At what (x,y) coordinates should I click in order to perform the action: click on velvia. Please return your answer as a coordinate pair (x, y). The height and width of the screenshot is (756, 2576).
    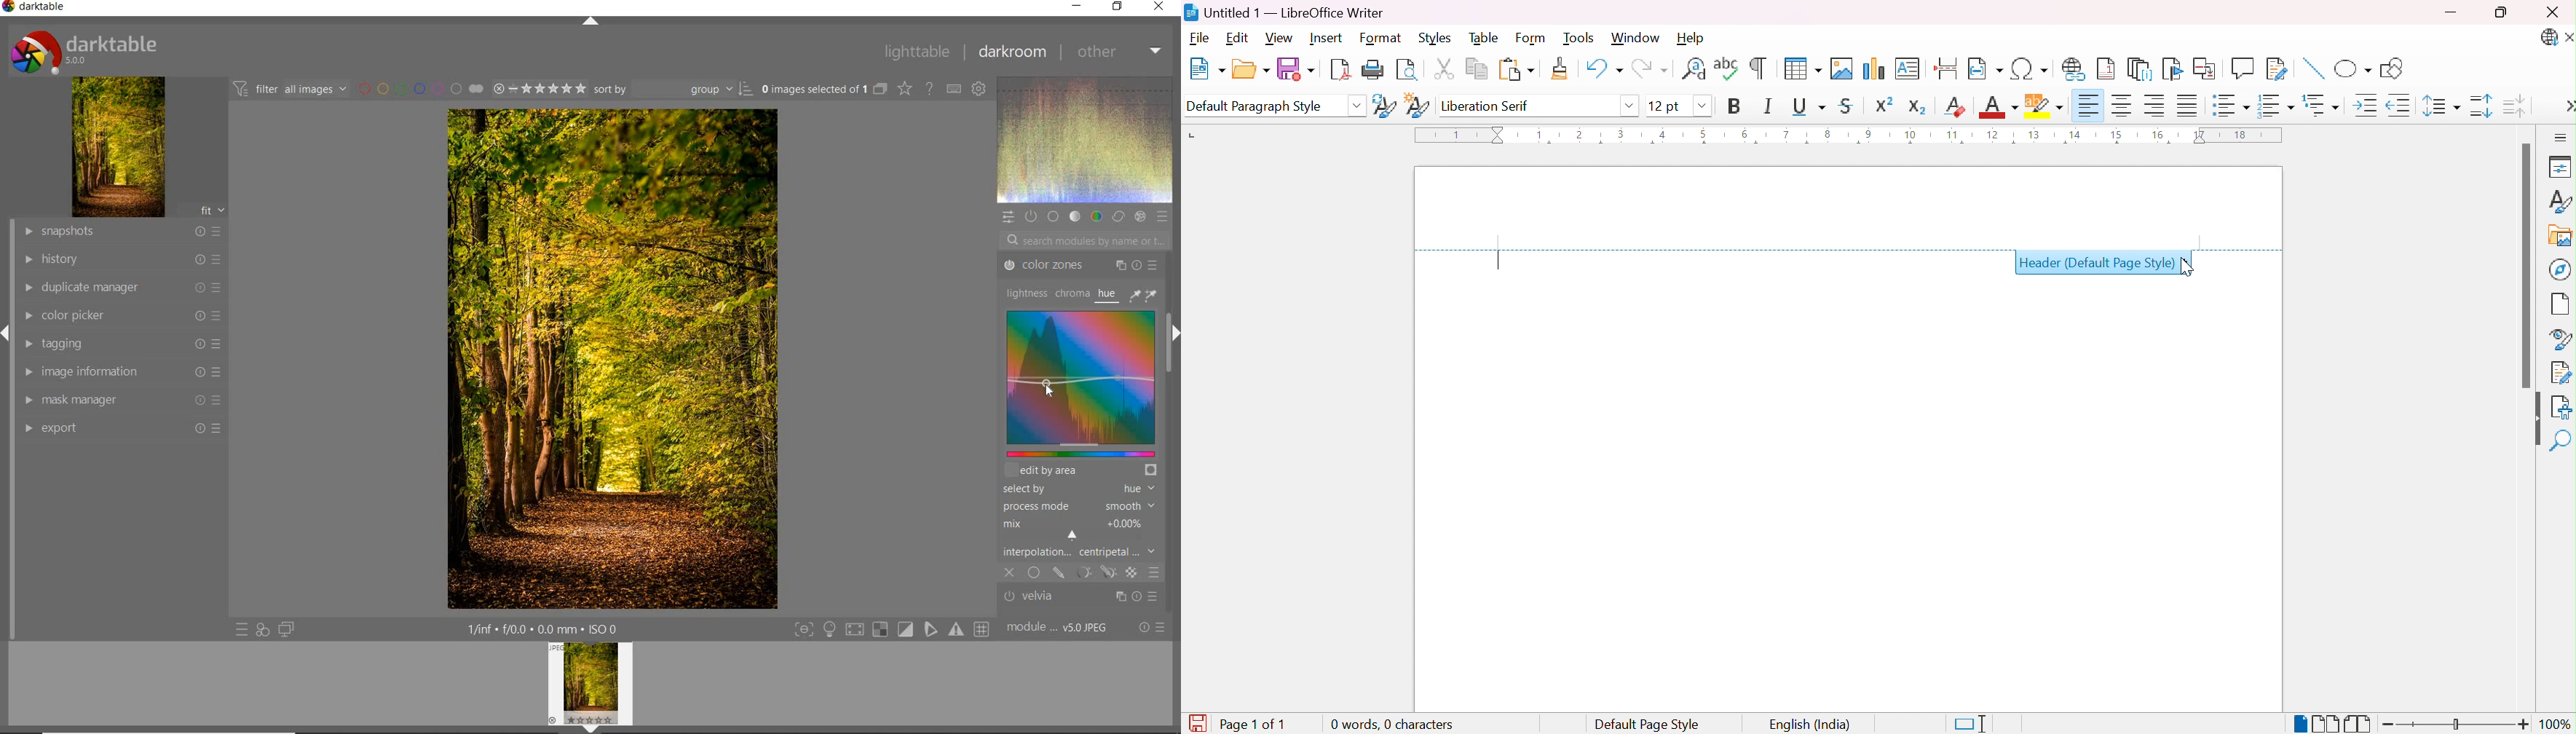
    Looking at the image, I should click on (1083, 598).